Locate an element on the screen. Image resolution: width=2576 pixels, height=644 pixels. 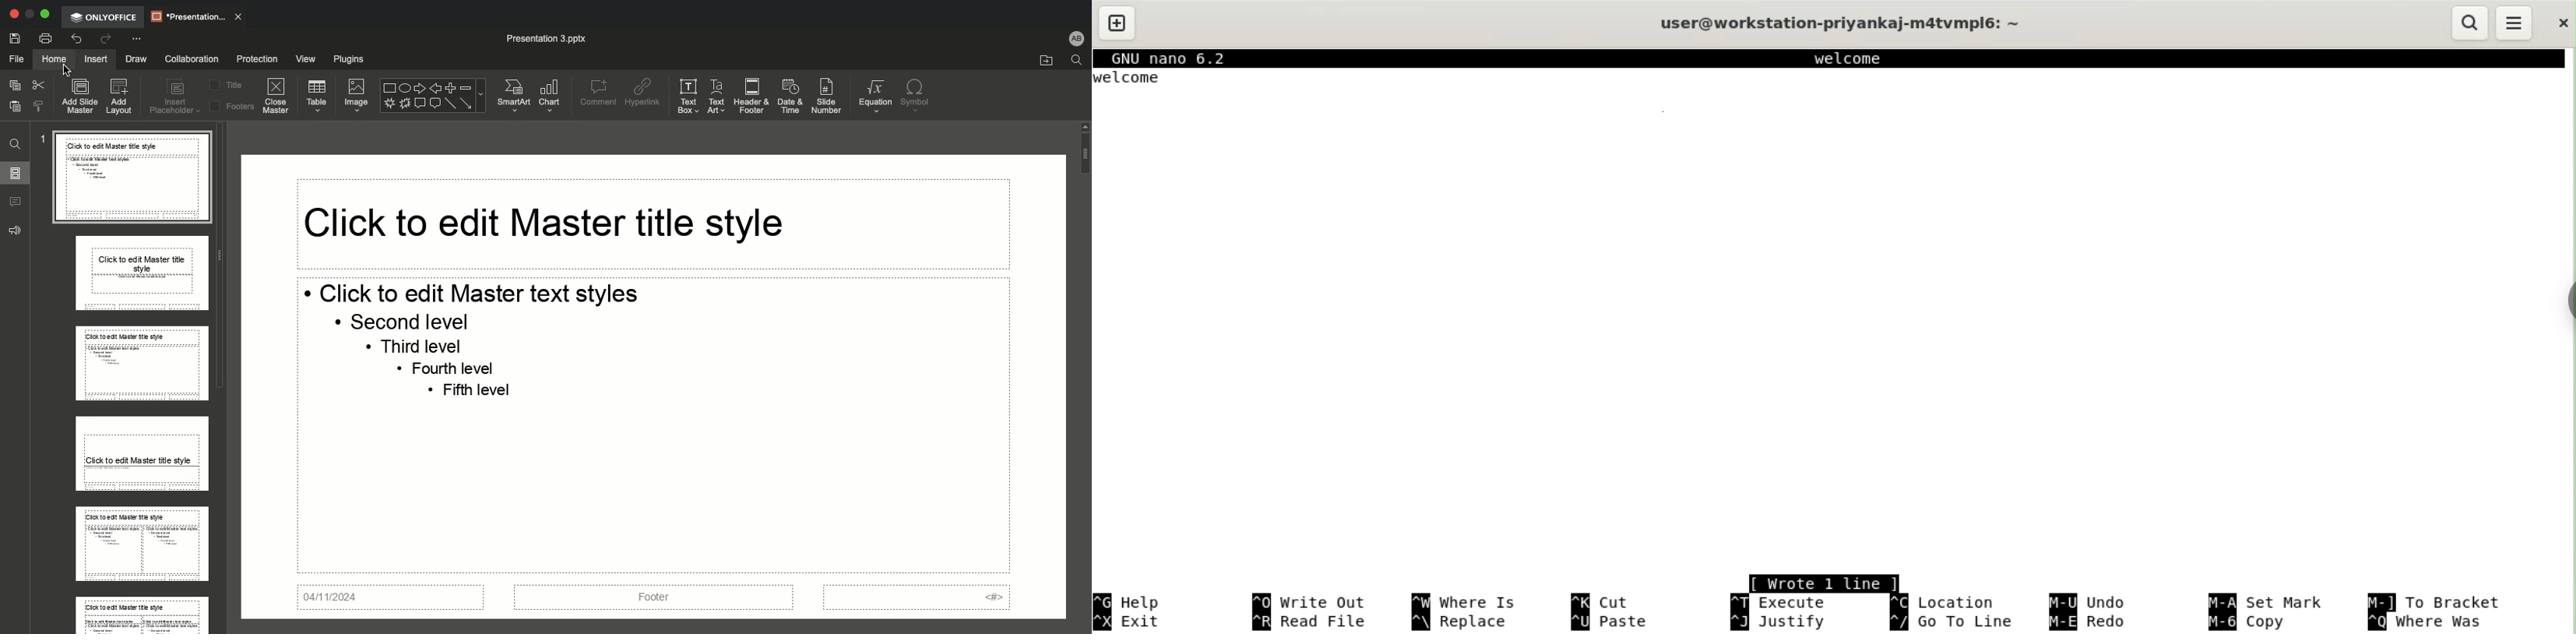
Arrow is located at coordinates (468, 103).